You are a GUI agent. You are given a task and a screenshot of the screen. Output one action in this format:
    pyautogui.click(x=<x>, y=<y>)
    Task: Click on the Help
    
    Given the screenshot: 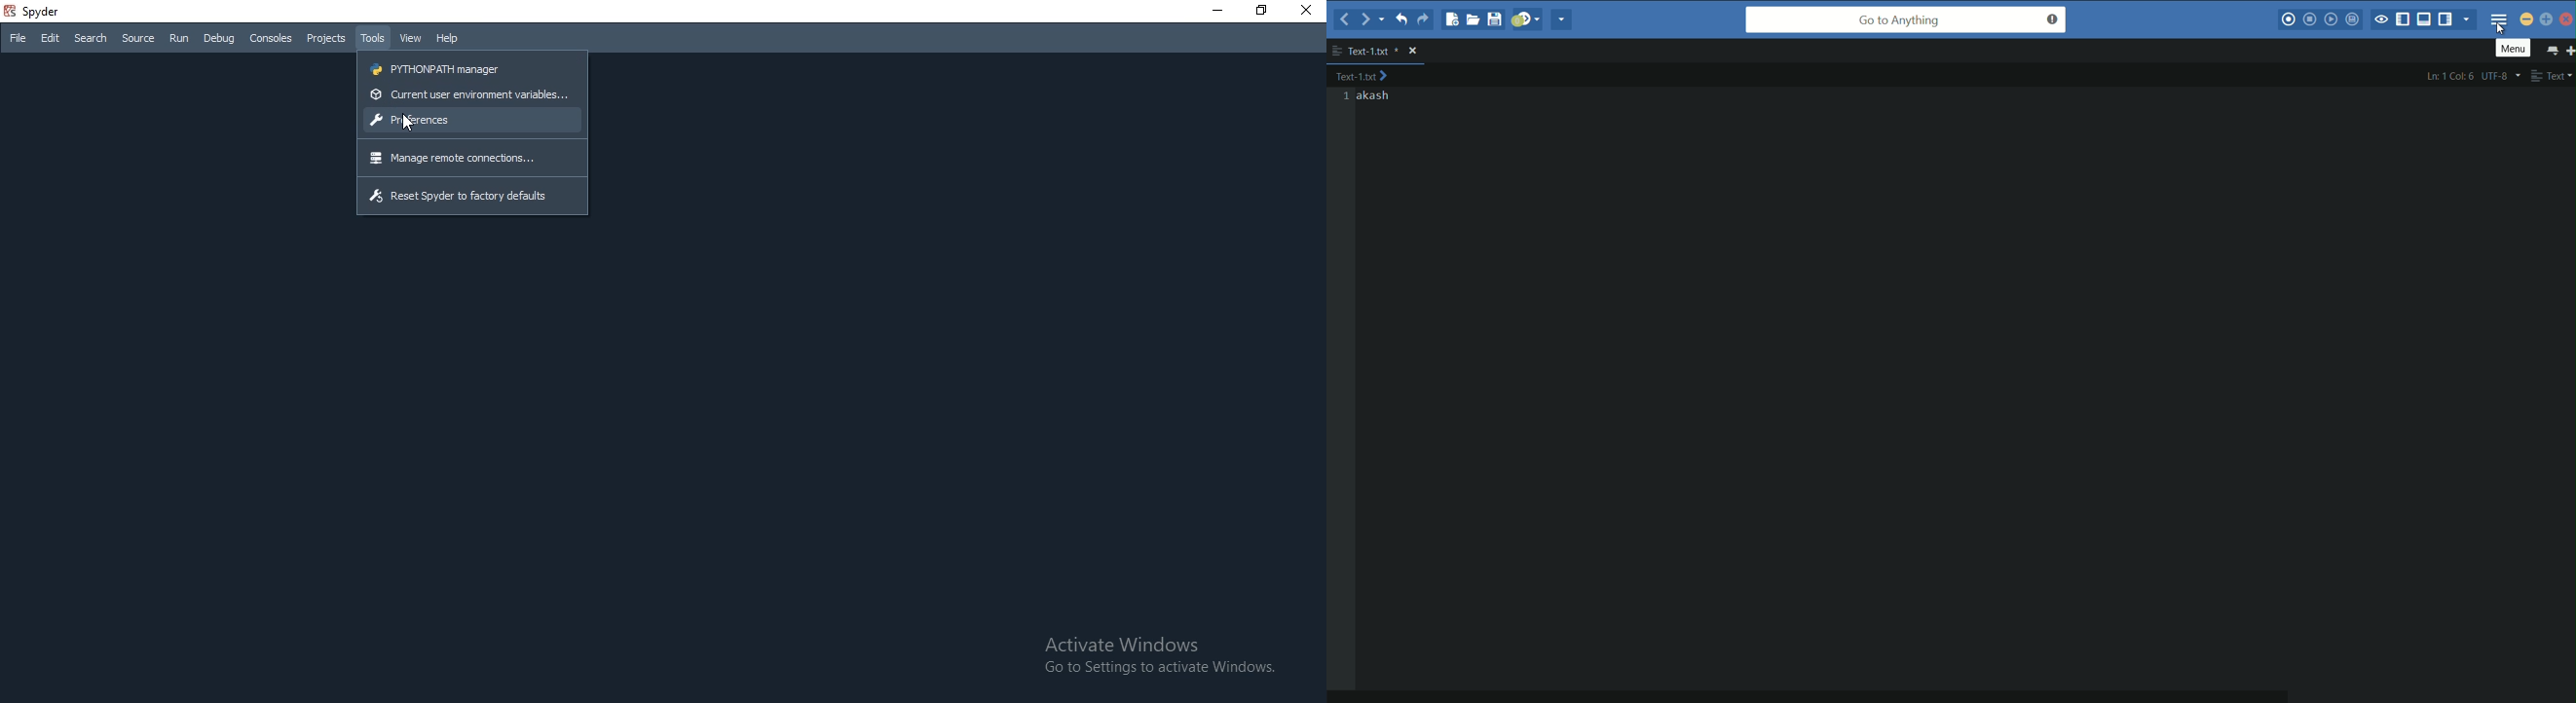 What is the action you would take?
    pyautogui.click(x=448, y=38)
    